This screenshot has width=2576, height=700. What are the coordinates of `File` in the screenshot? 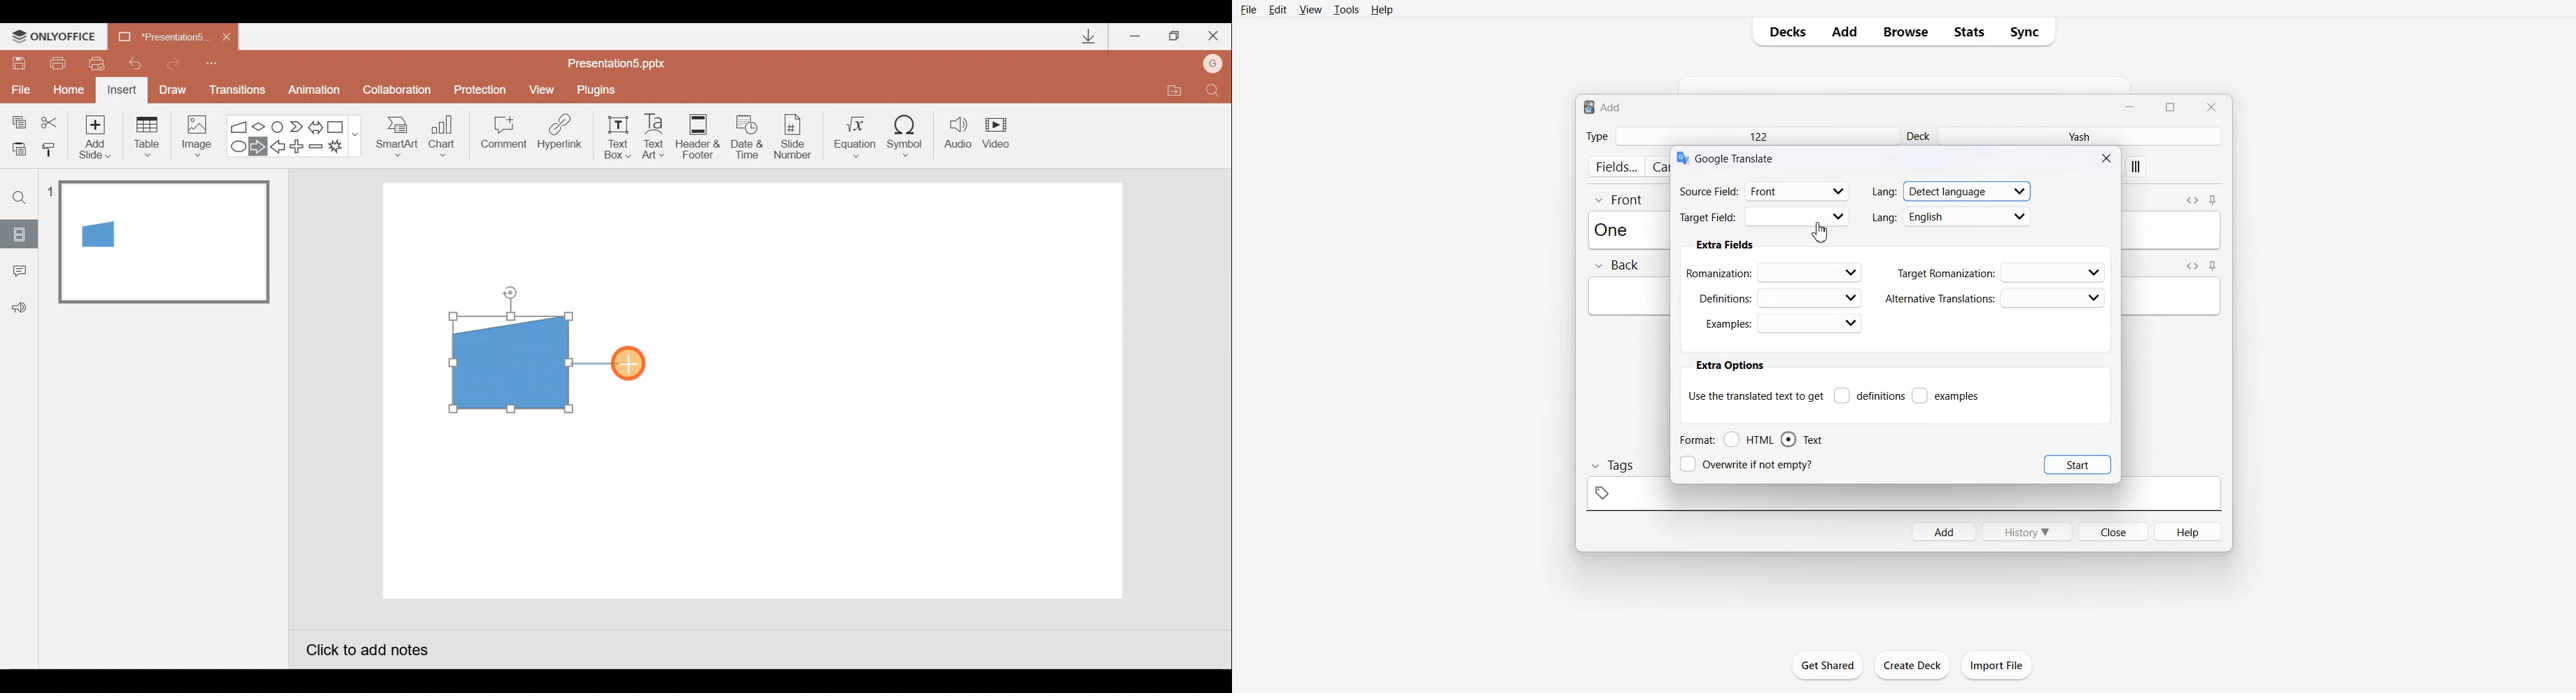 It's located at (1250, 9).